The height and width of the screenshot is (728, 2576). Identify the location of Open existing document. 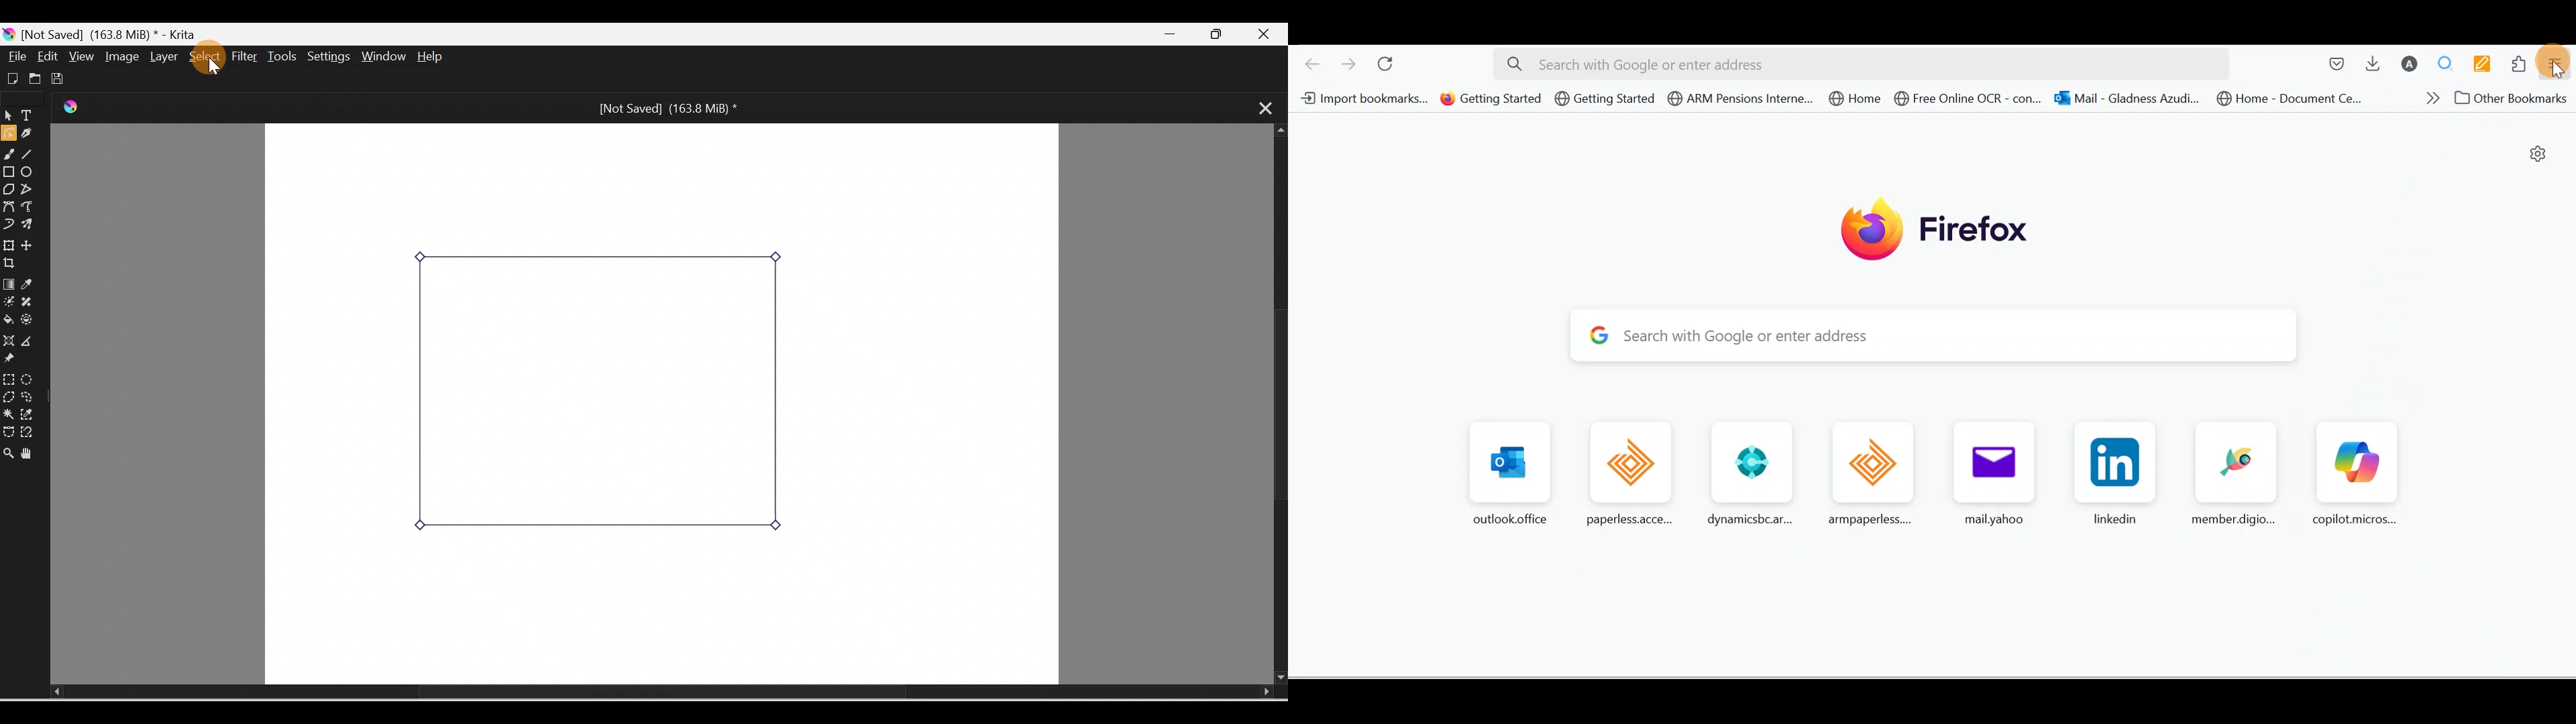
(33, 78).